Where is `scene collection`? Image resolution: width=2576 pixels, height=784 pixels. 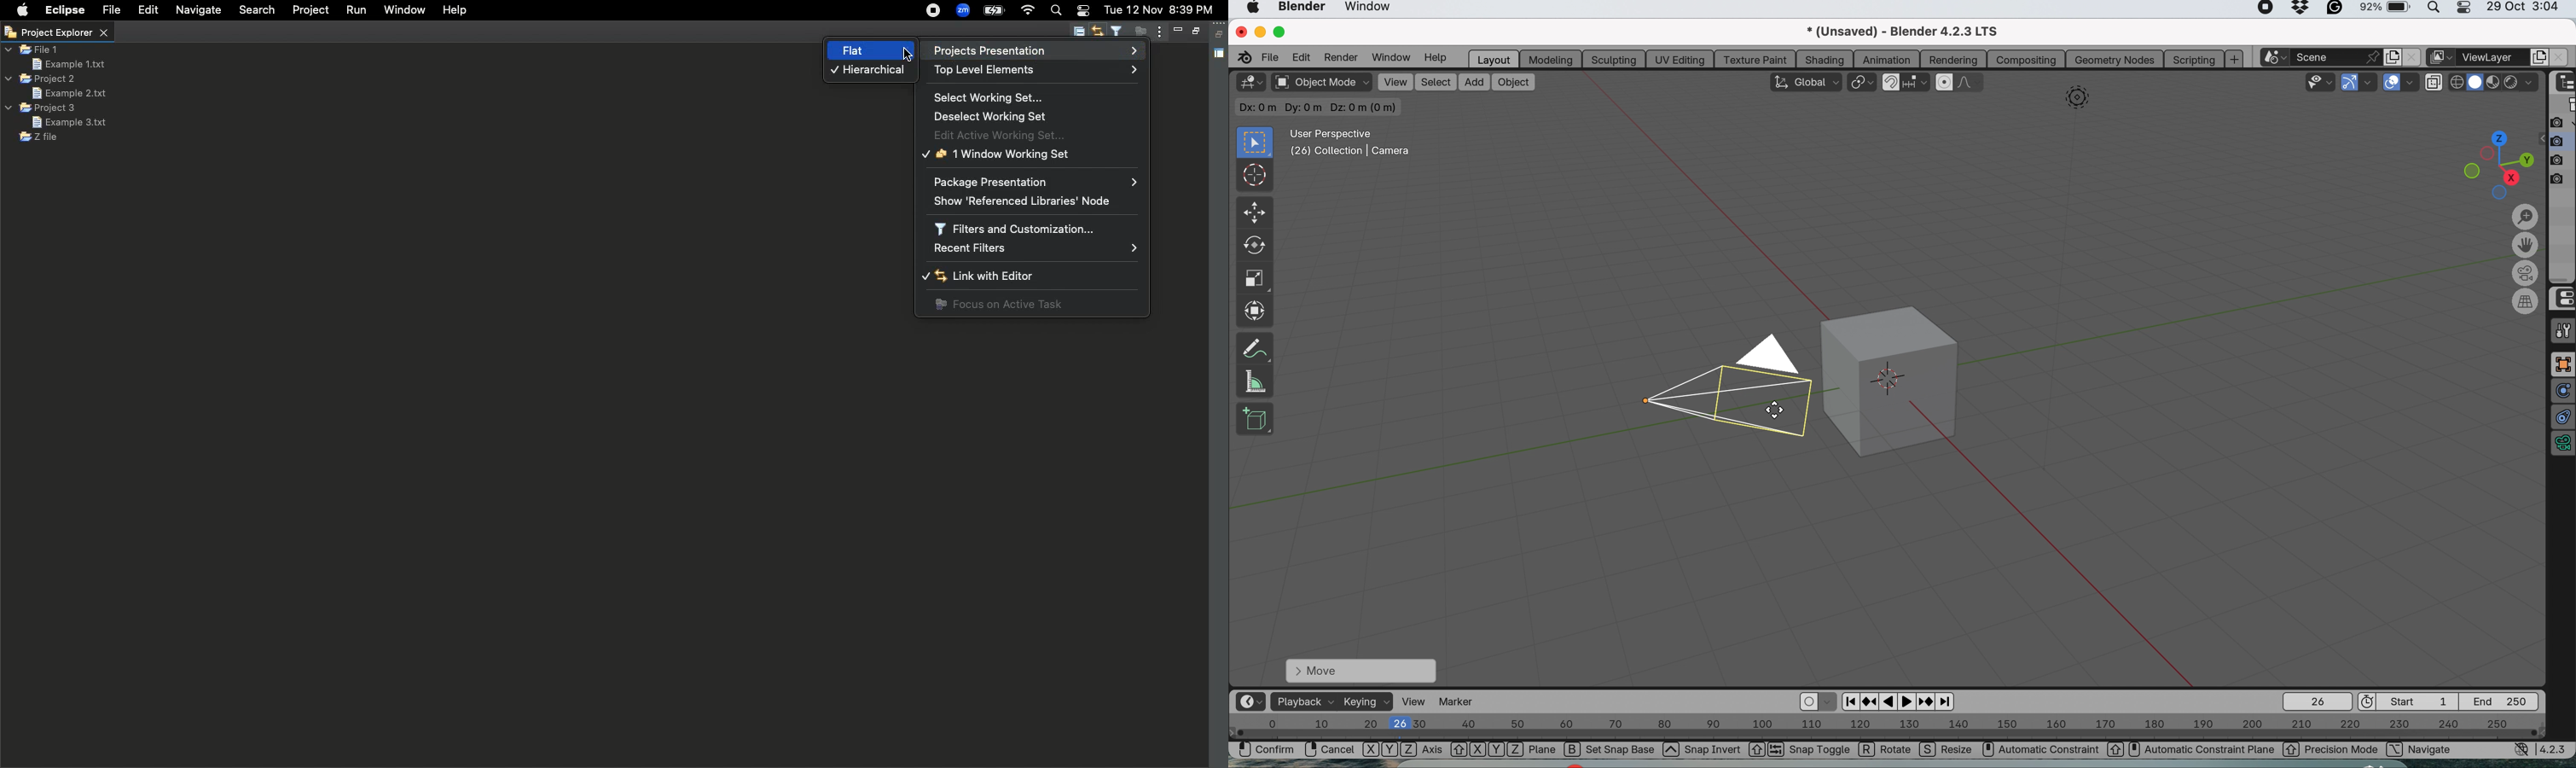
scene collection is located at coordinates (2564, 106).